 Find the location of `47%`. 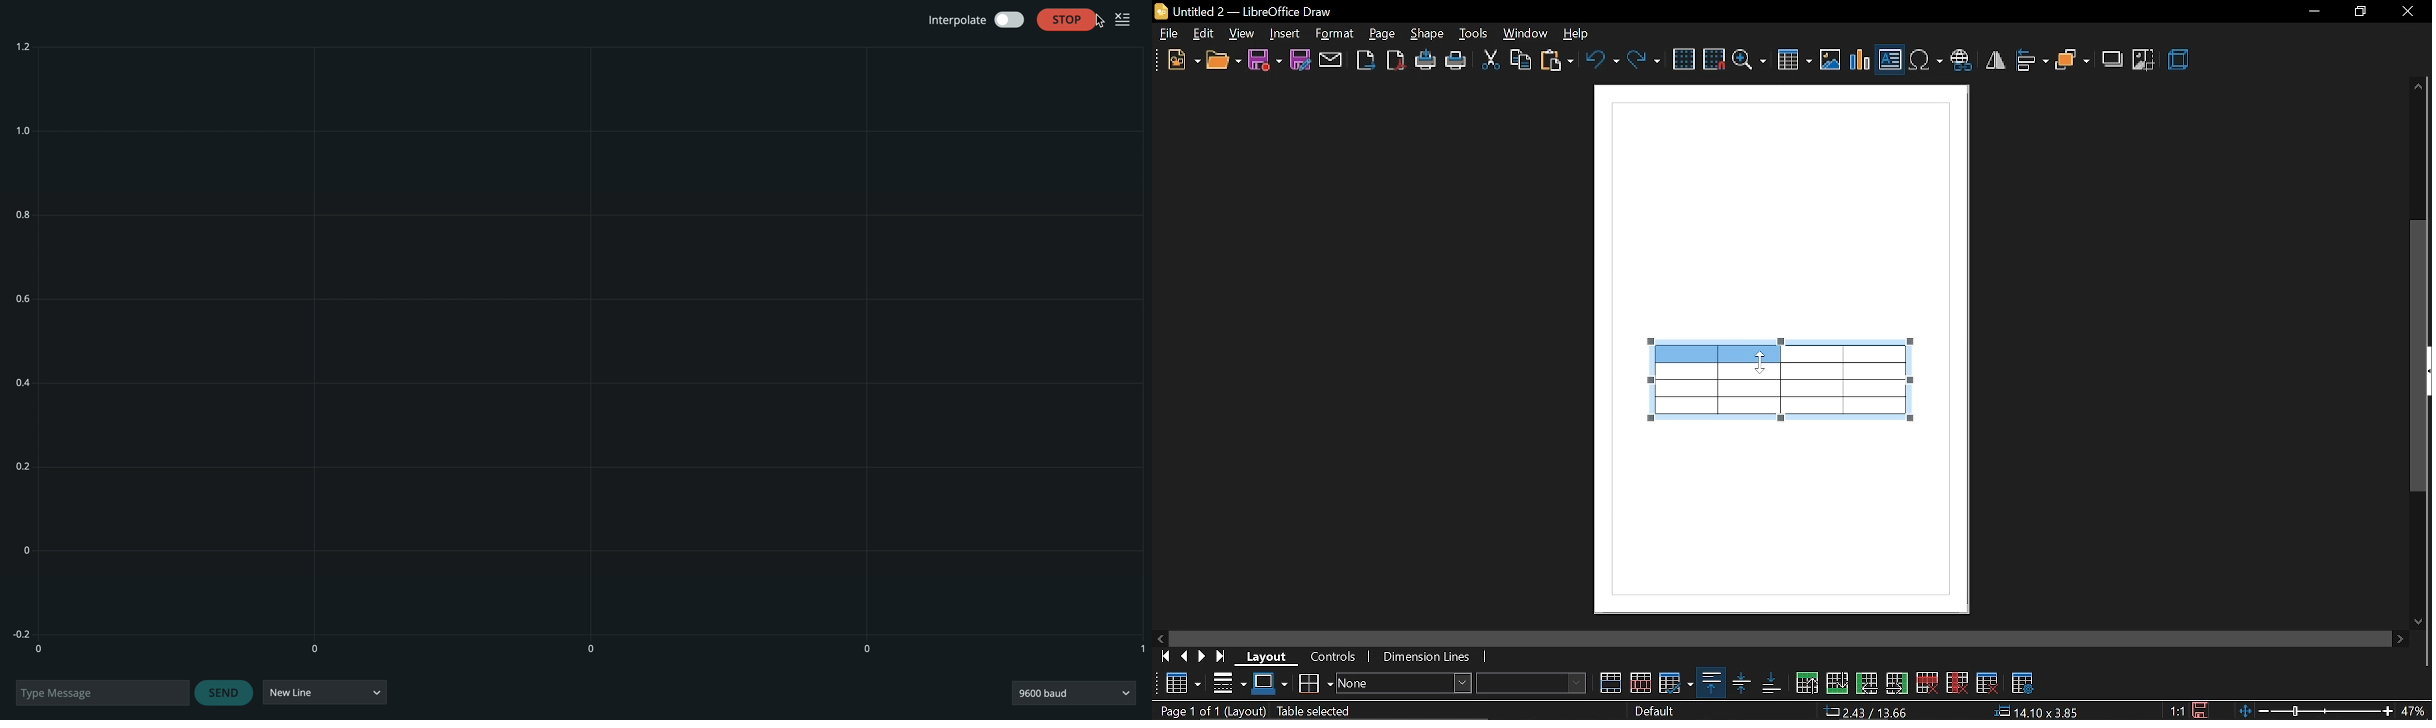

47% is located at coordinates (2417, 711).